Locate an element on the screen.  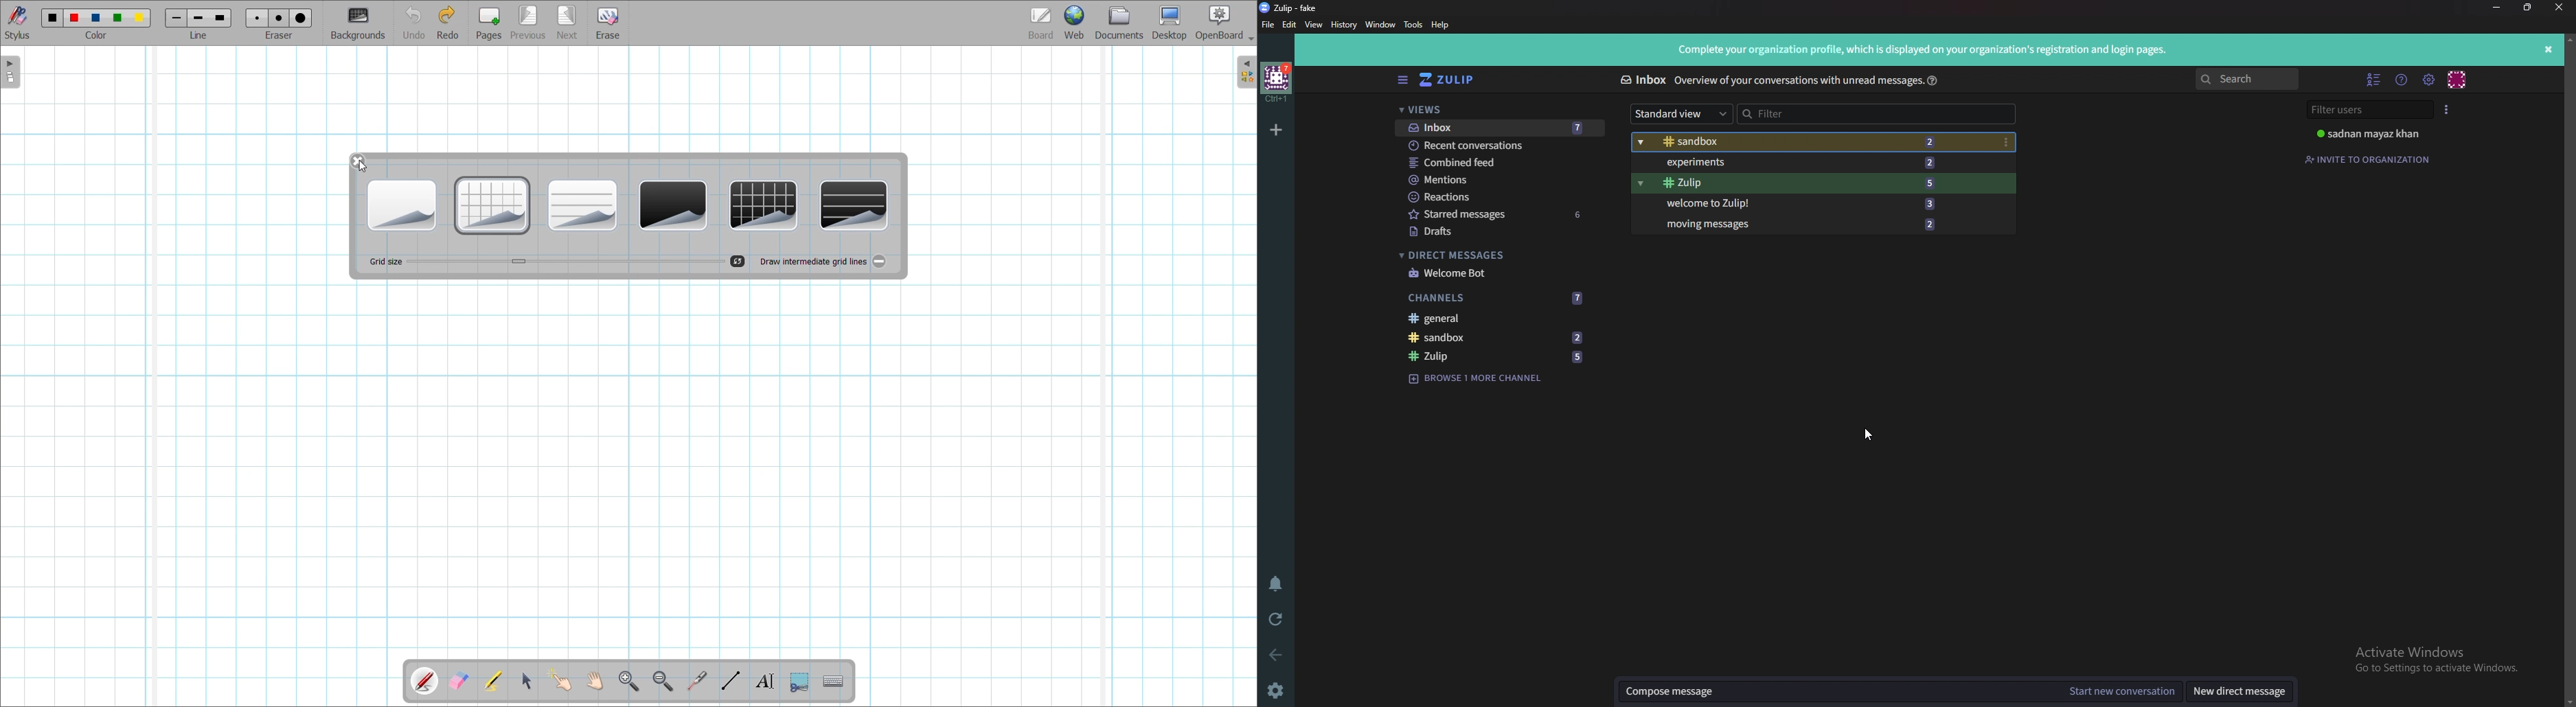
Reload is located at coordinates (1281, 618).